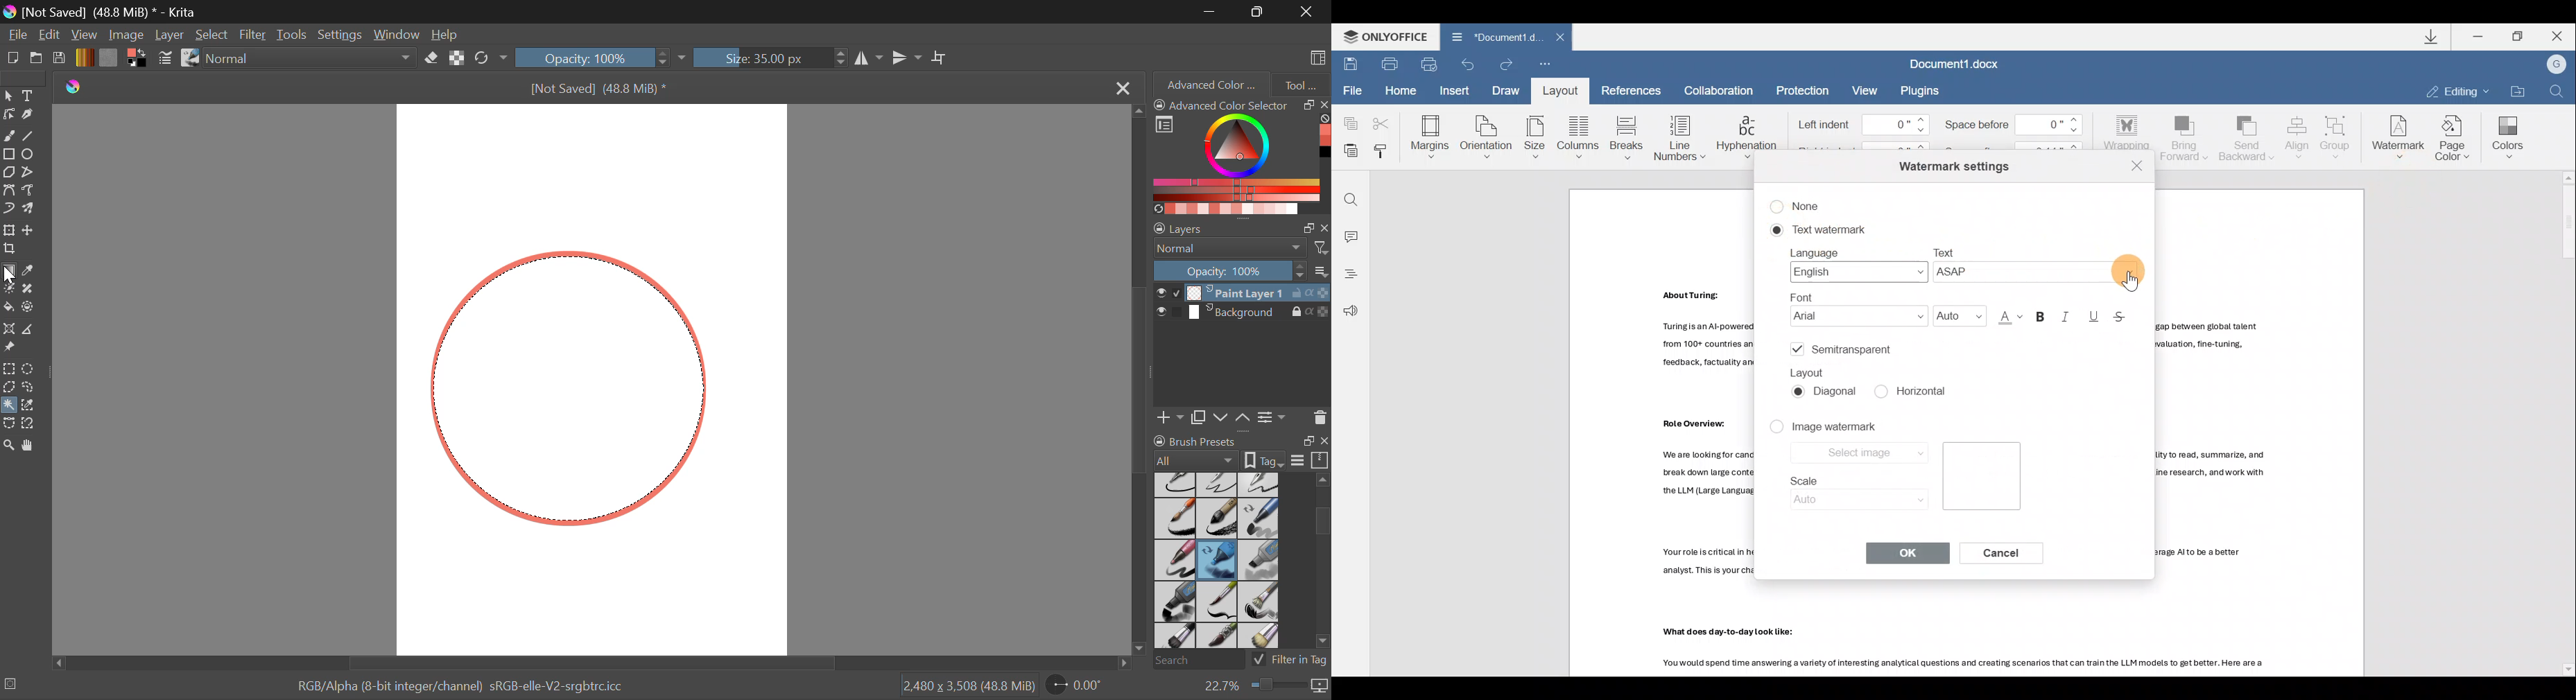 Image resolution: width=2576 pixels, height=700 pixels. What do you see at coordinates (1173, 520) in the screenshot?
I see `Ink-7 Brush Rough` at bounding box center [1173, 520].